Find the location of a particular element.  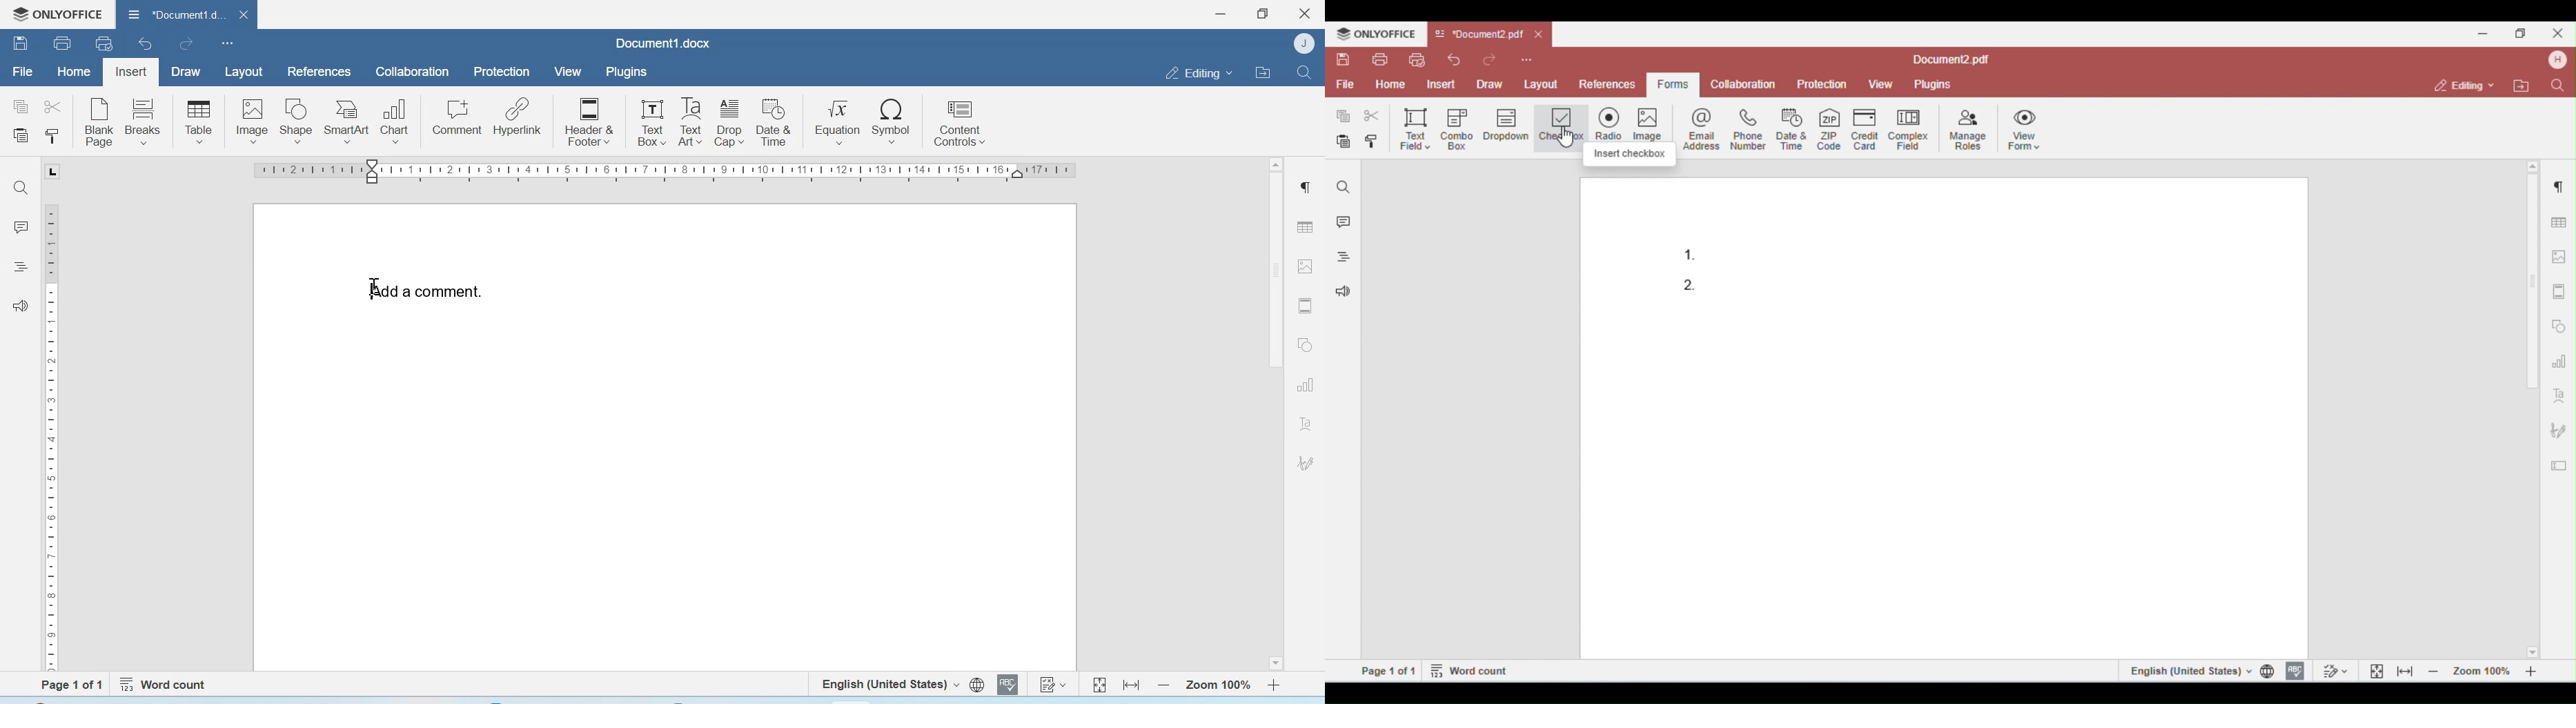

Plugins is located at coordinates (625, 72).